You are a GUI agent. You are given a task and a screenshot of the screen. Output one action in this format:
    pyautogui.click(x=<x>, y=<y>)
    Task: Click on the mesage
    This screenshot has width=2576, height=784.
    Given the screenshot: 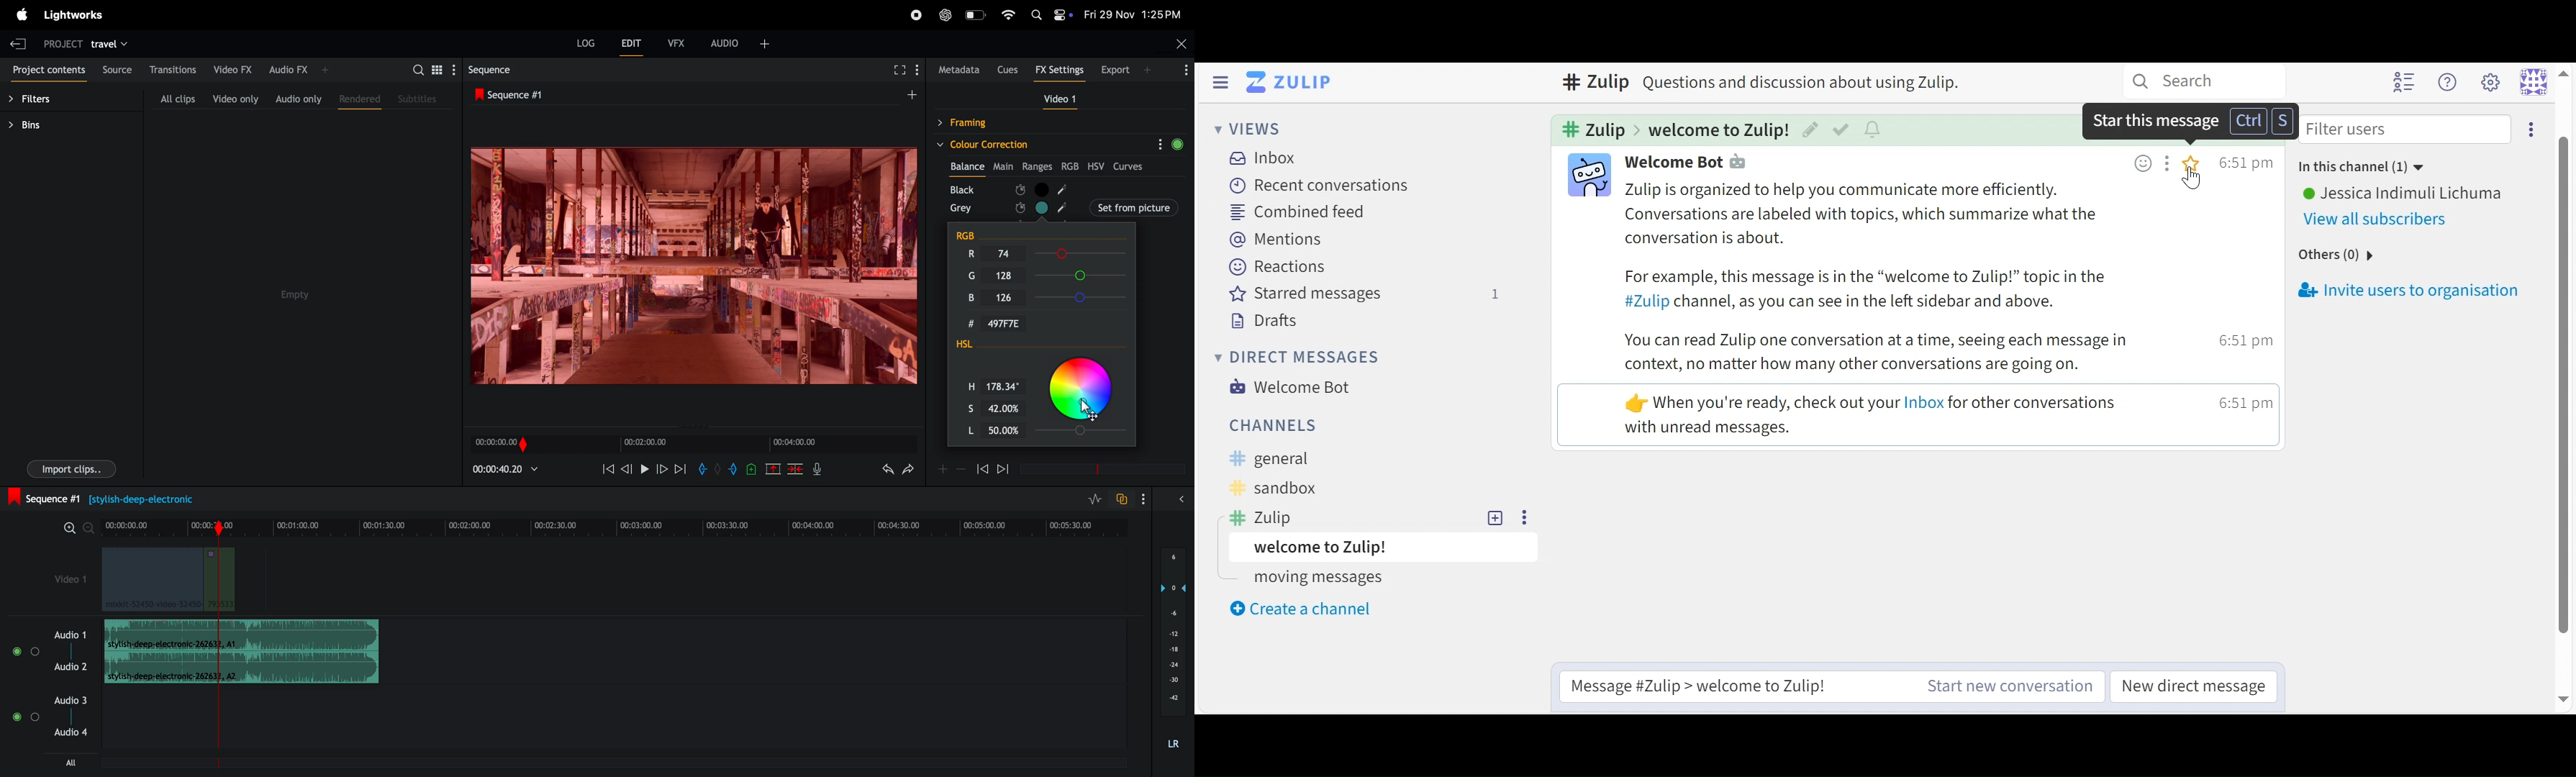 What is the action you would take?
    pyautogui.click(x=1951, y=416)
    